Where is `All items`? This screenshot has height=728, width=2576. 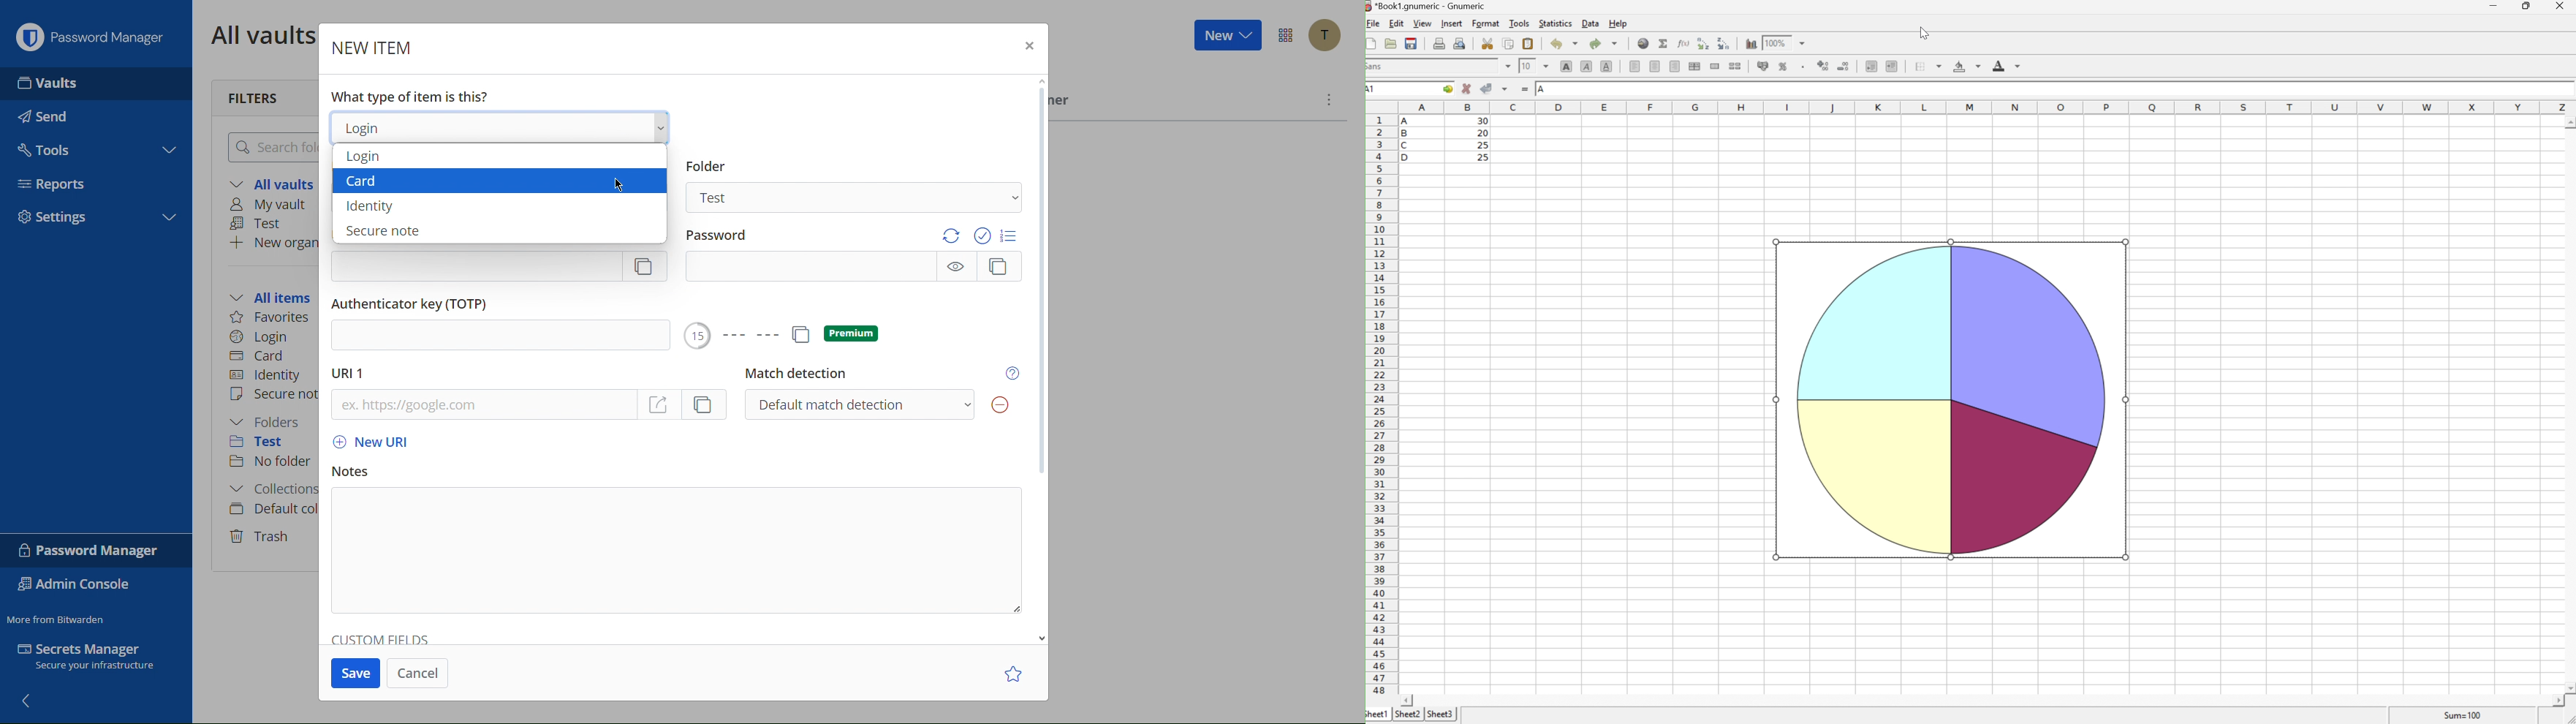
All items is located at coordinates (270, 297).